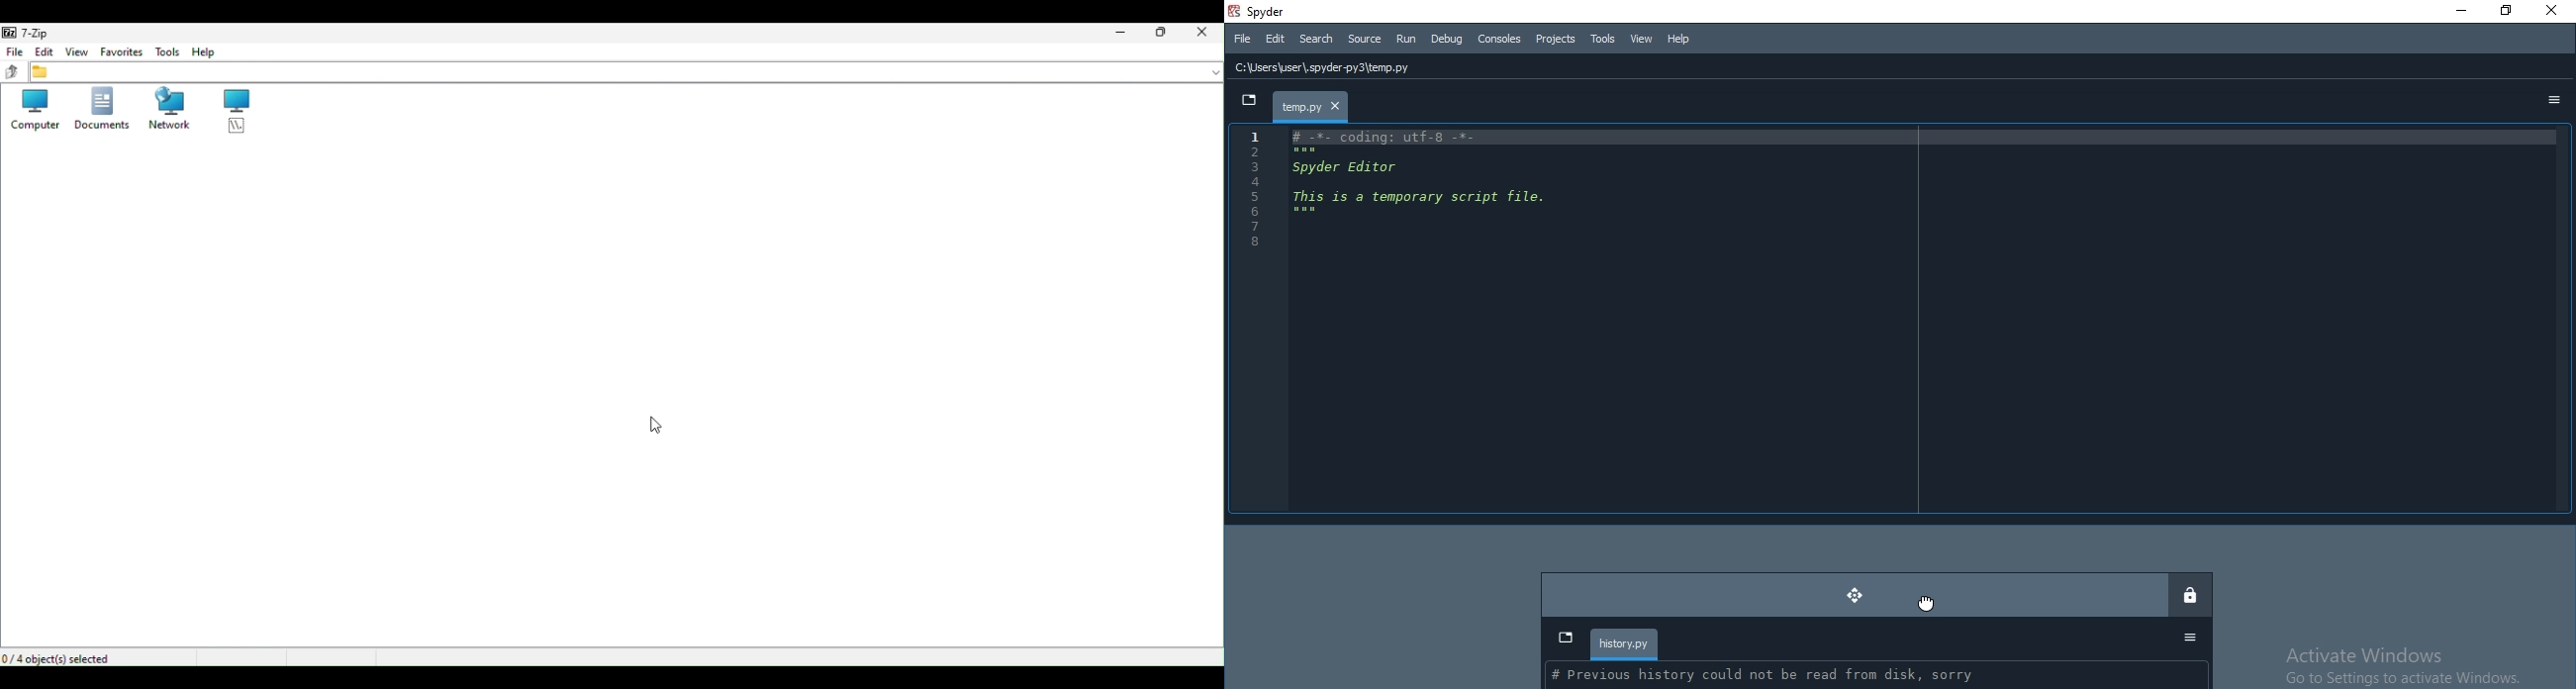  I want to click on up, so click(10, 73).